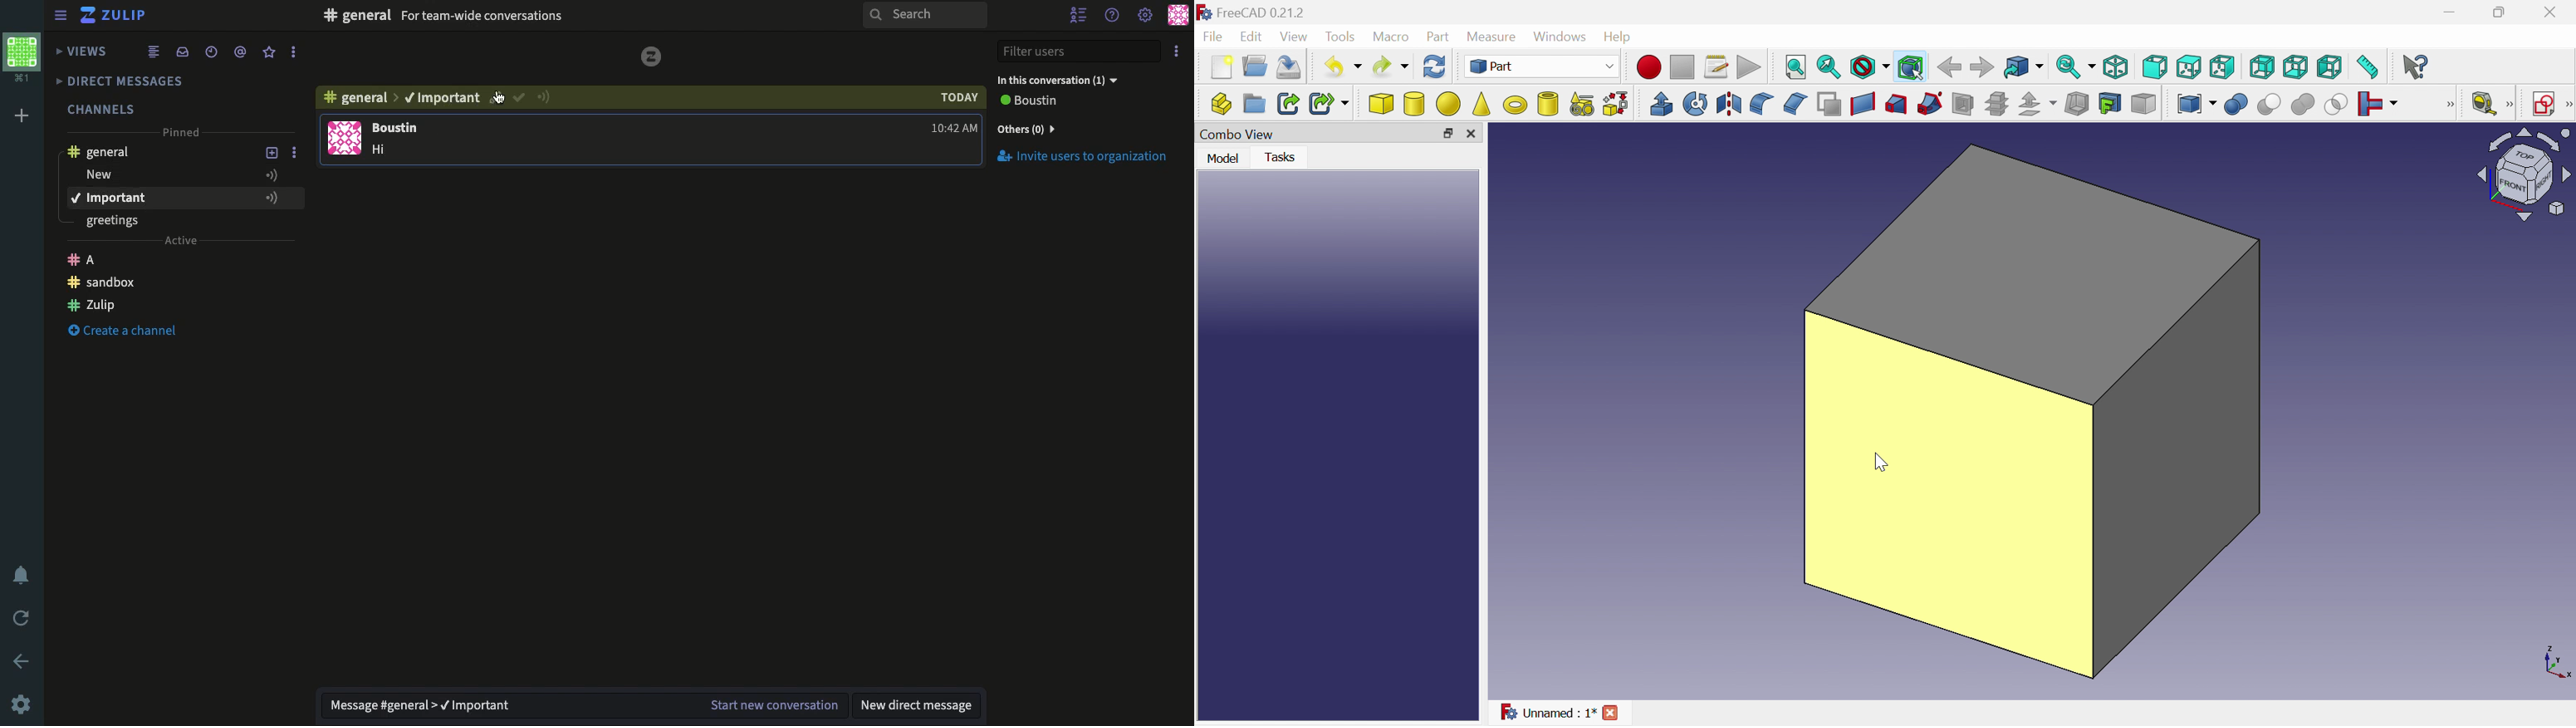 The image size is (2576, 728). I want to click on Option , so click(1175, 52).